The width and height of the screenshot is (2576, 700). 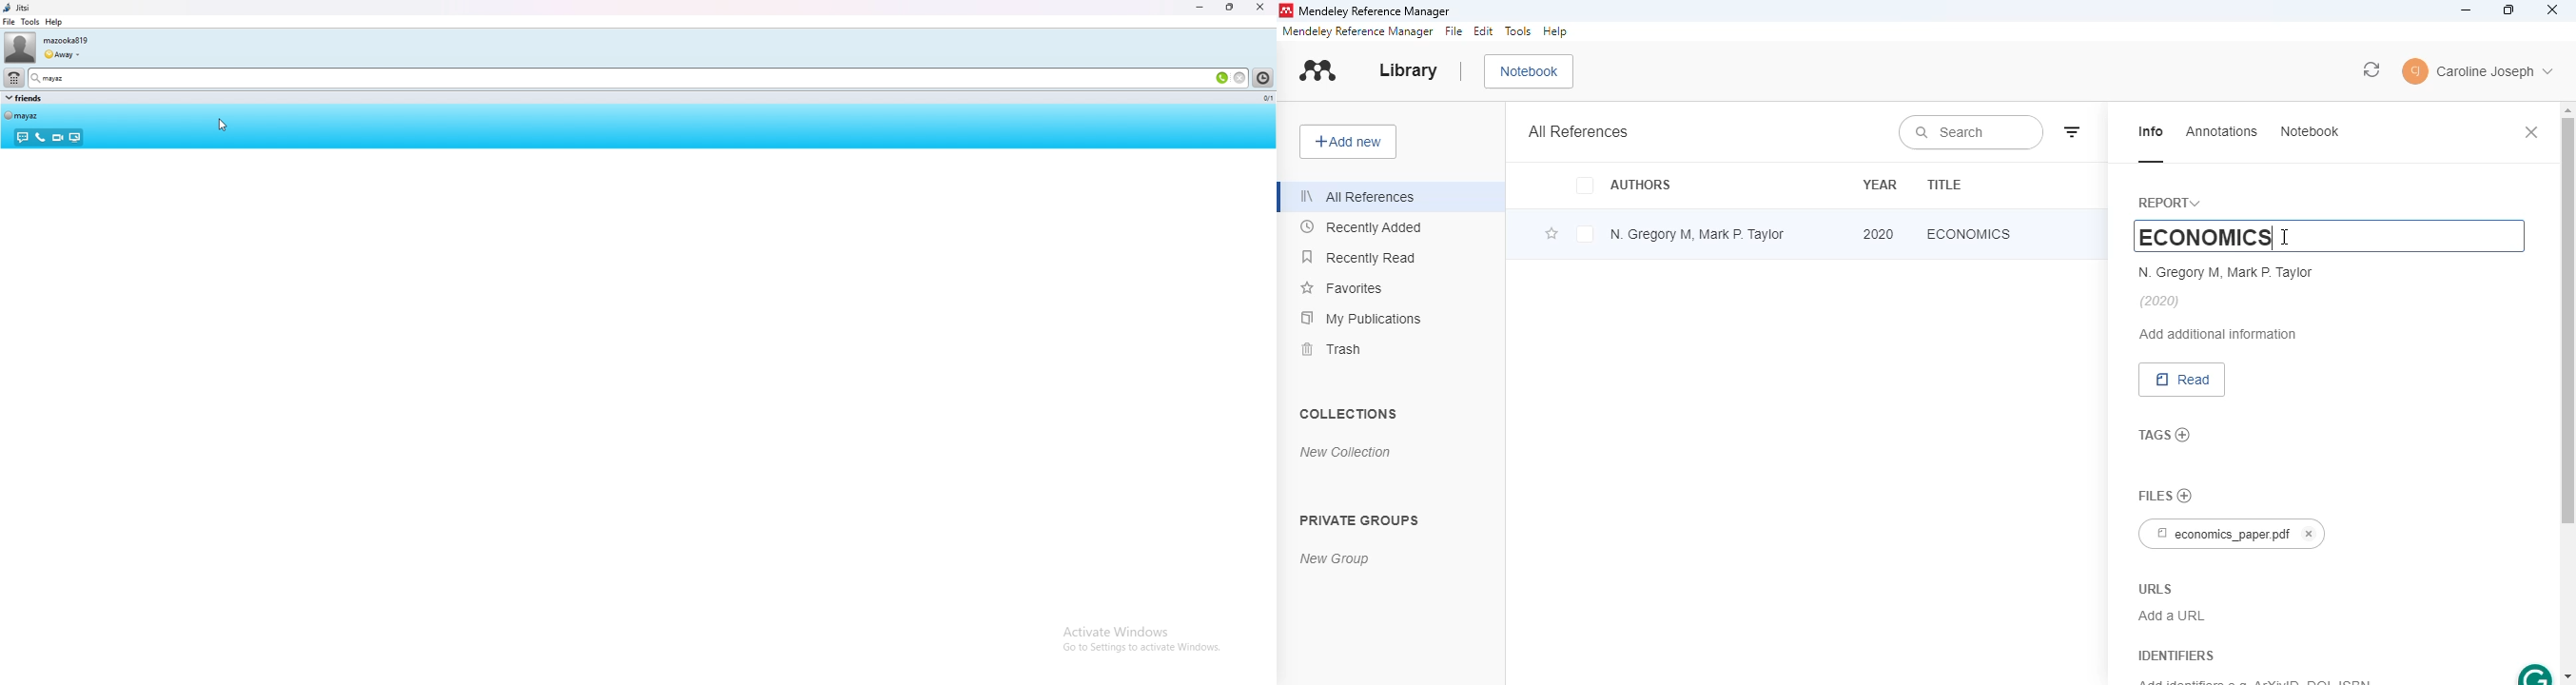 I want to click on favorites, so click(x=1342, y=287).